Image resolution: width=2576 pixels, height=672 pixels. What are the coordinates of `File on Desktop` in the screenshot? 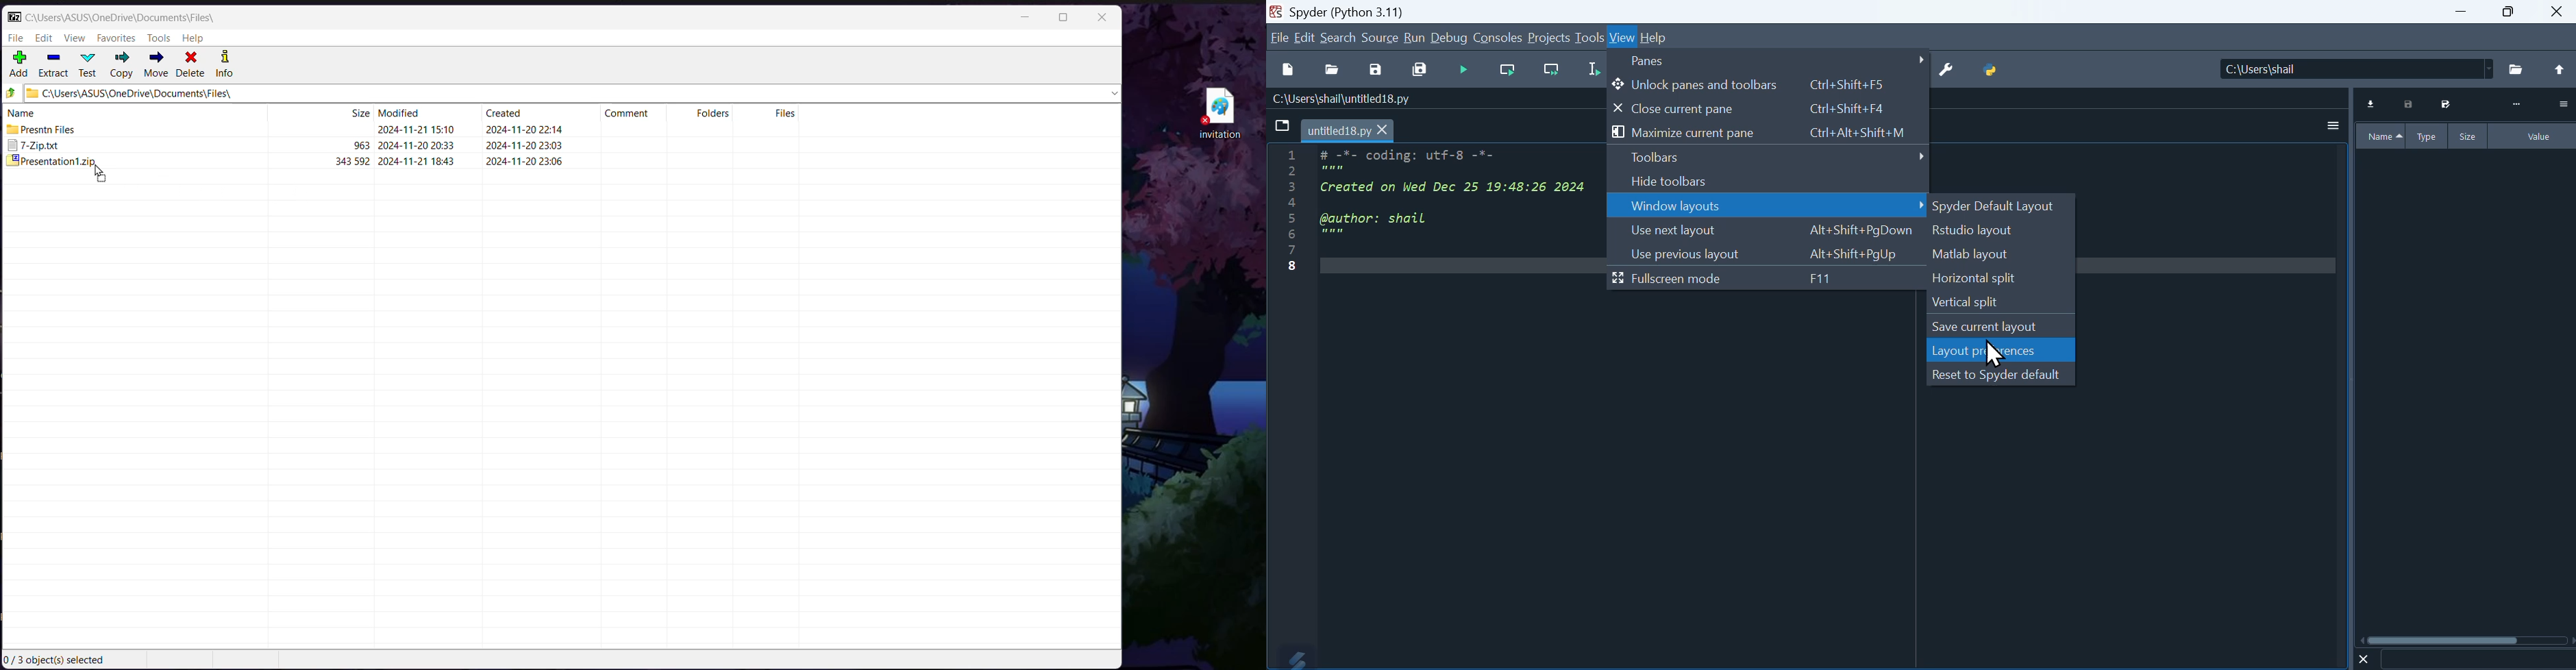 It's located at (1217, 113).